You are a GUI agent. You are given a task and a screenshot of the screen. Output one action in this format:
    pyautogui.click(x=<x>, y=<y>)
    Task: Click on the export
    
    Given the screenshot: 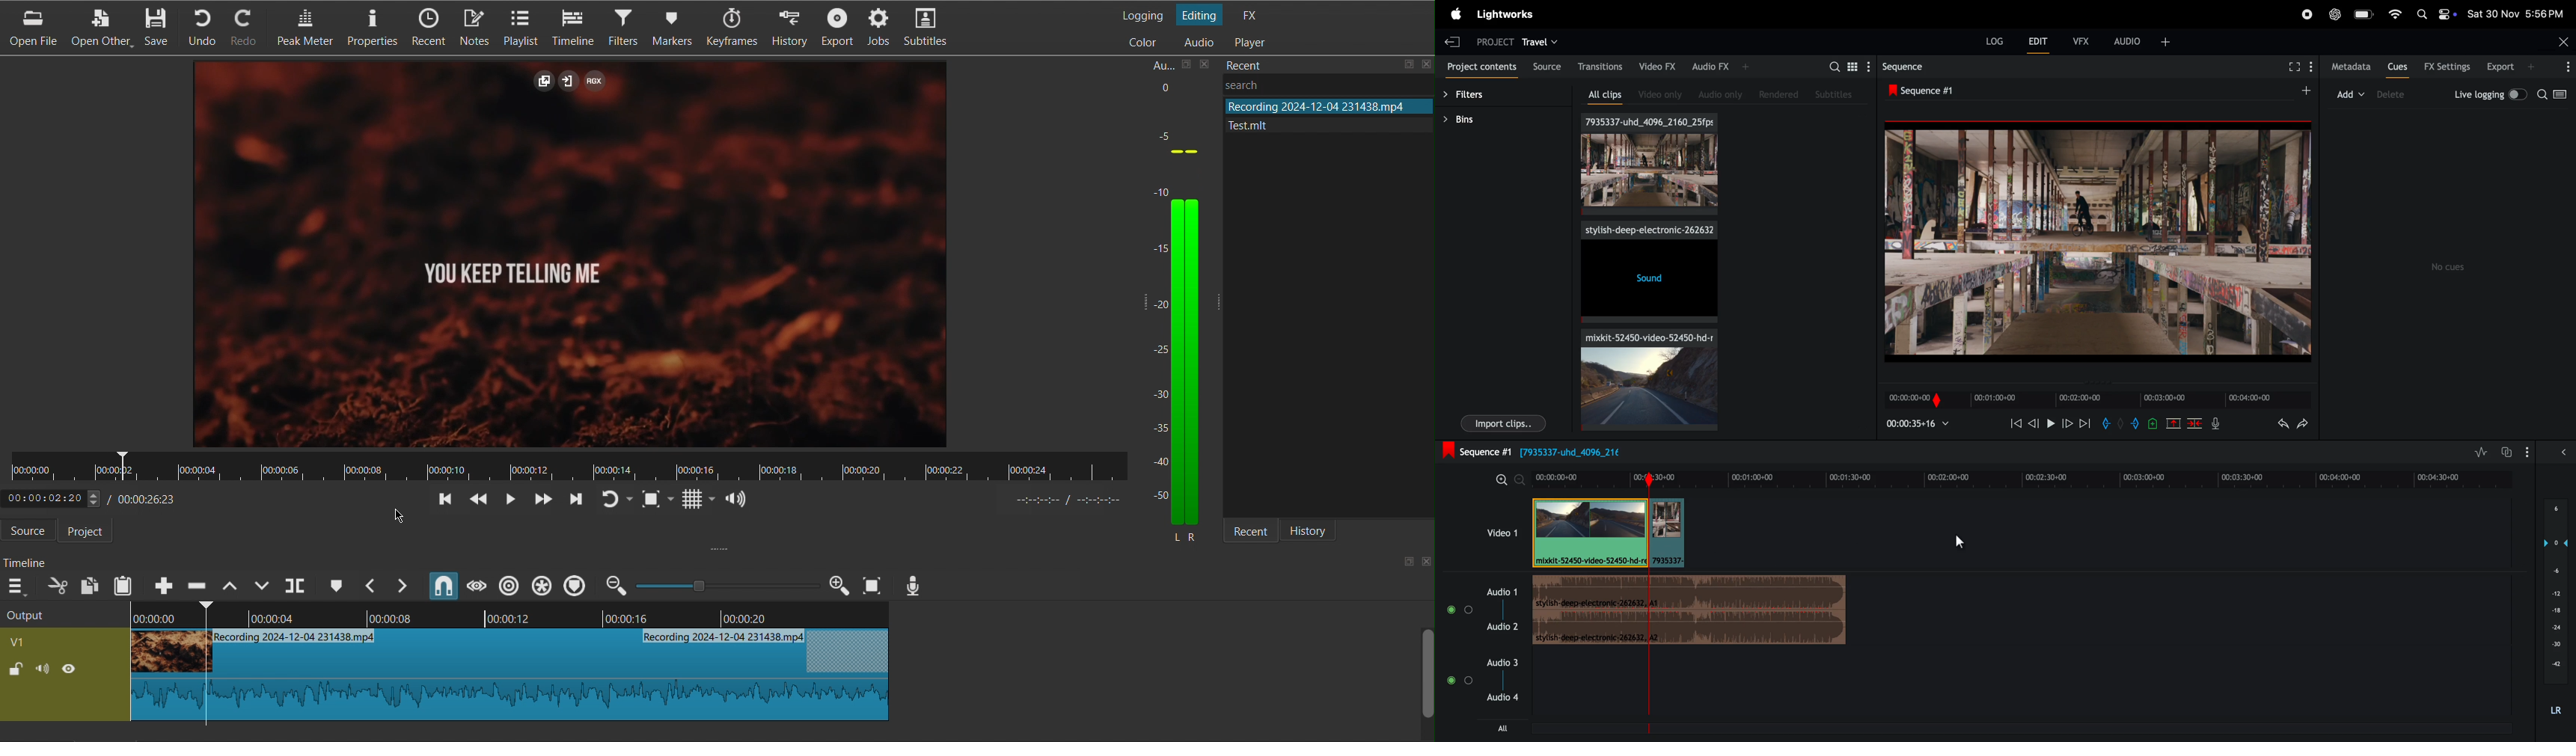 What is the action you would take?
    pyautogui.click(x=2506, y=67)
    